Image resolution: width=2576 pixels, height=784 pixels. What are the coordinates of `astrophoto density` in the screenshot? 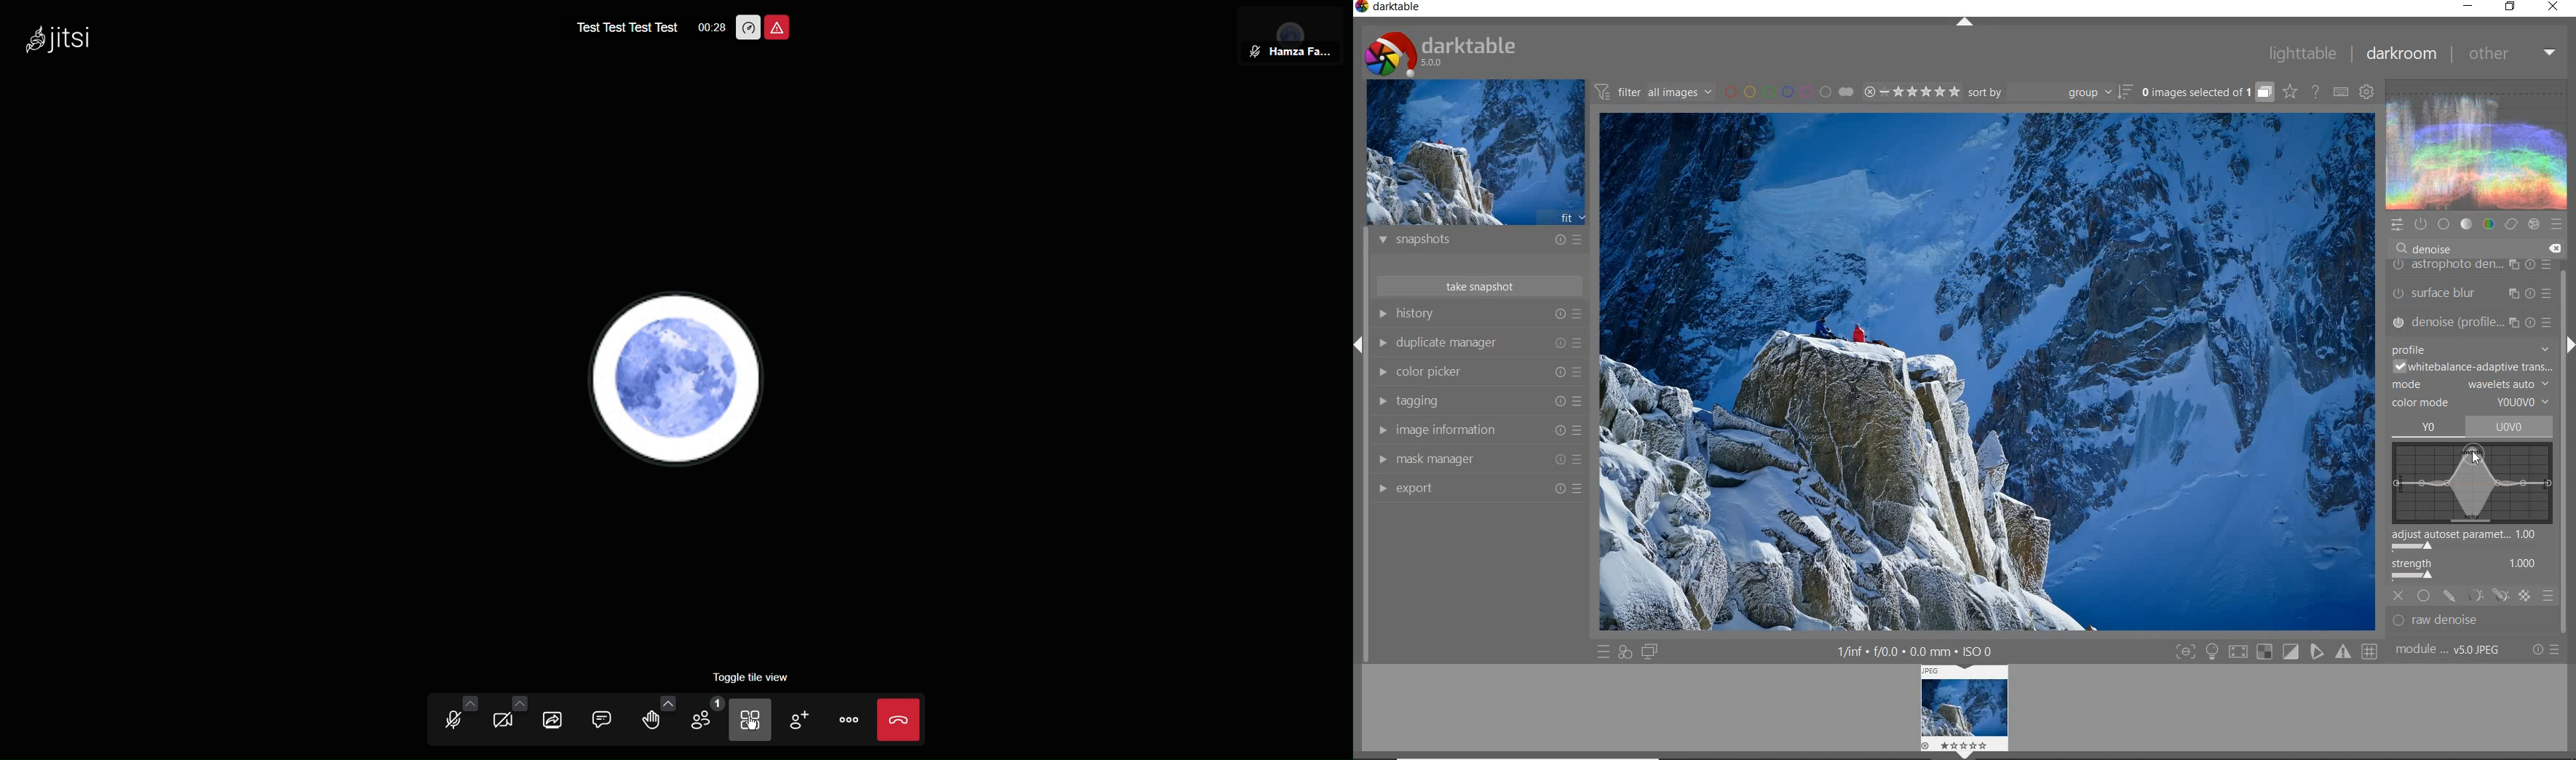 It's located at (2472, 267).